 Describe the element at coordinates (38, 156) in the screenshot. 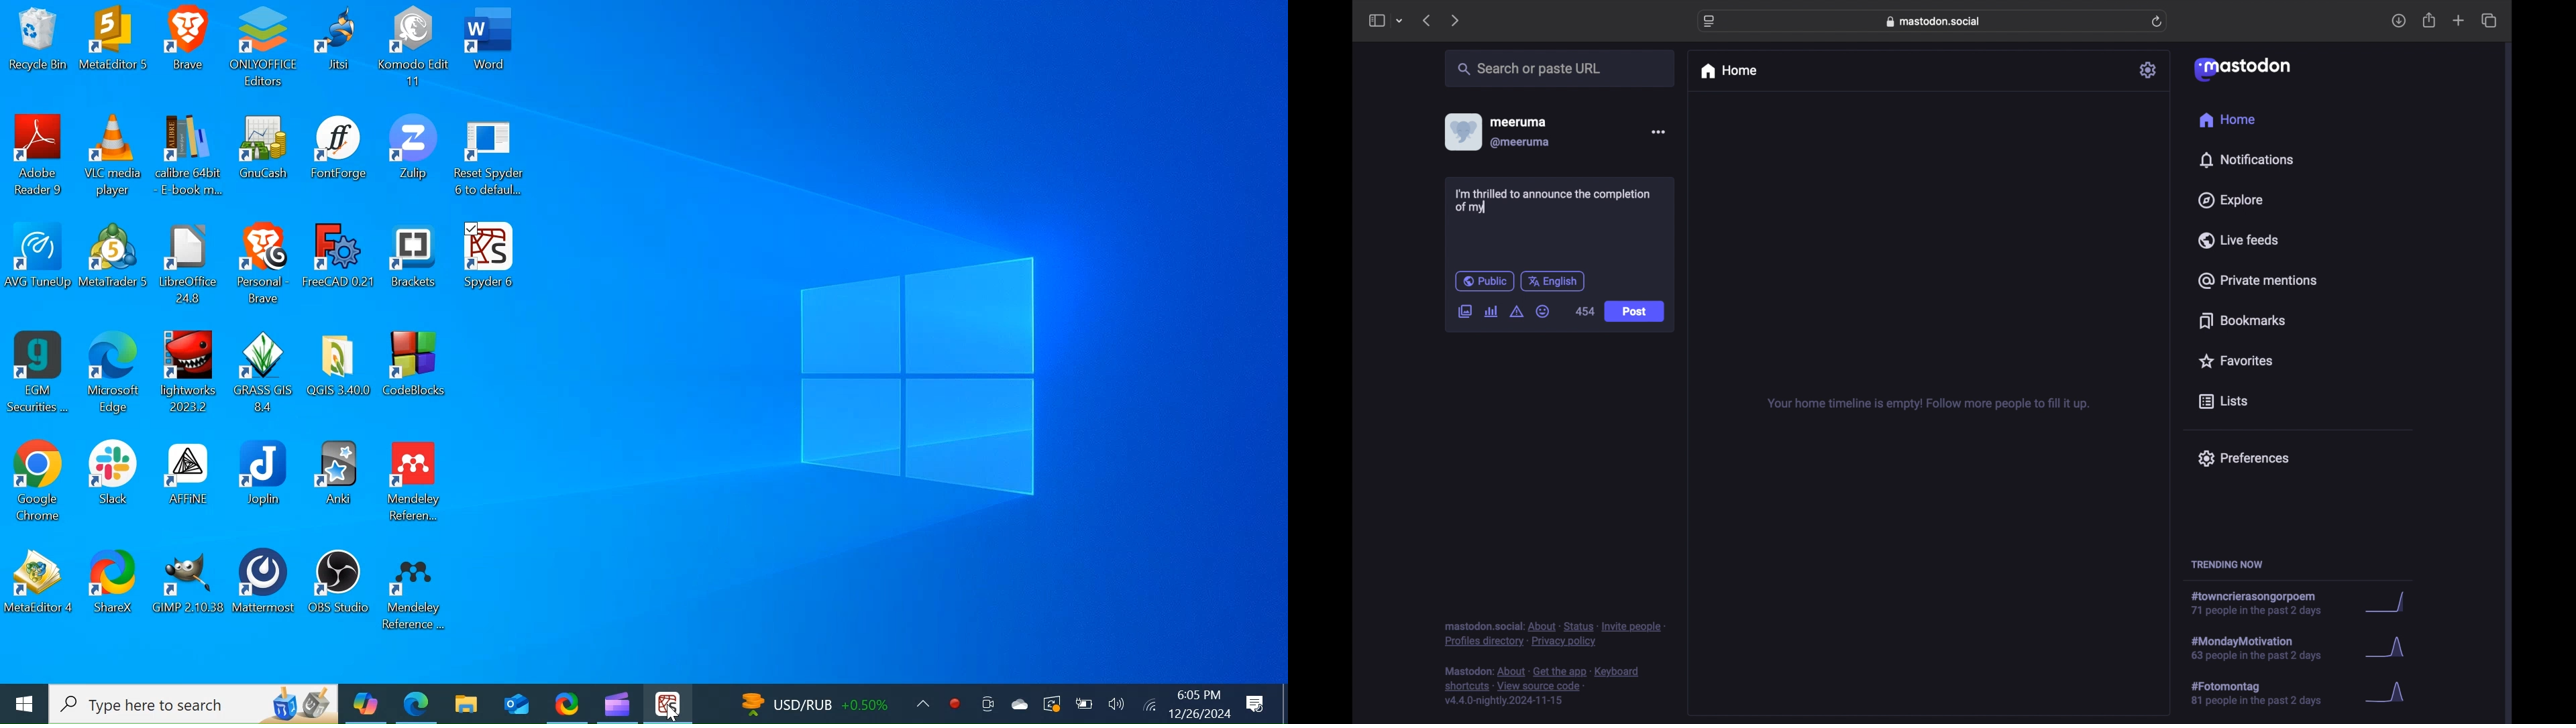

I see `Adobe Reader Desktop Icon` at that location.